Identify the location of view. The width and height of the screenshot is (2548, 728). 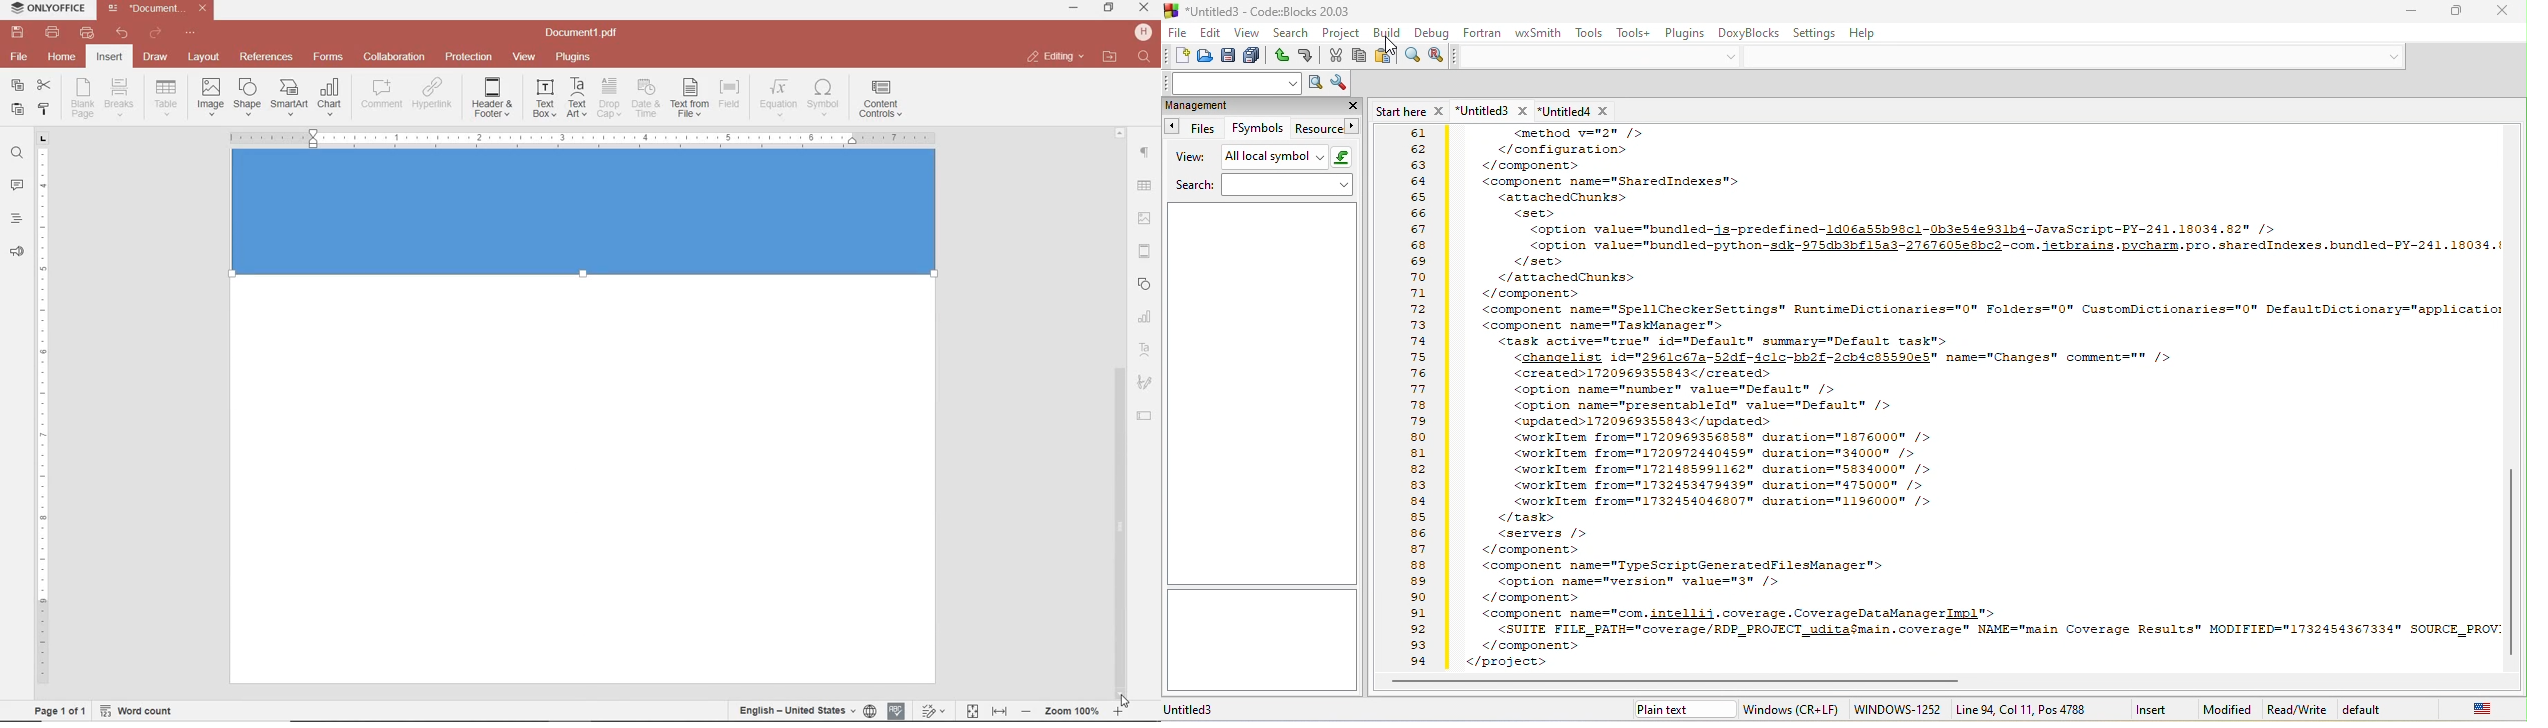
(524, 57).